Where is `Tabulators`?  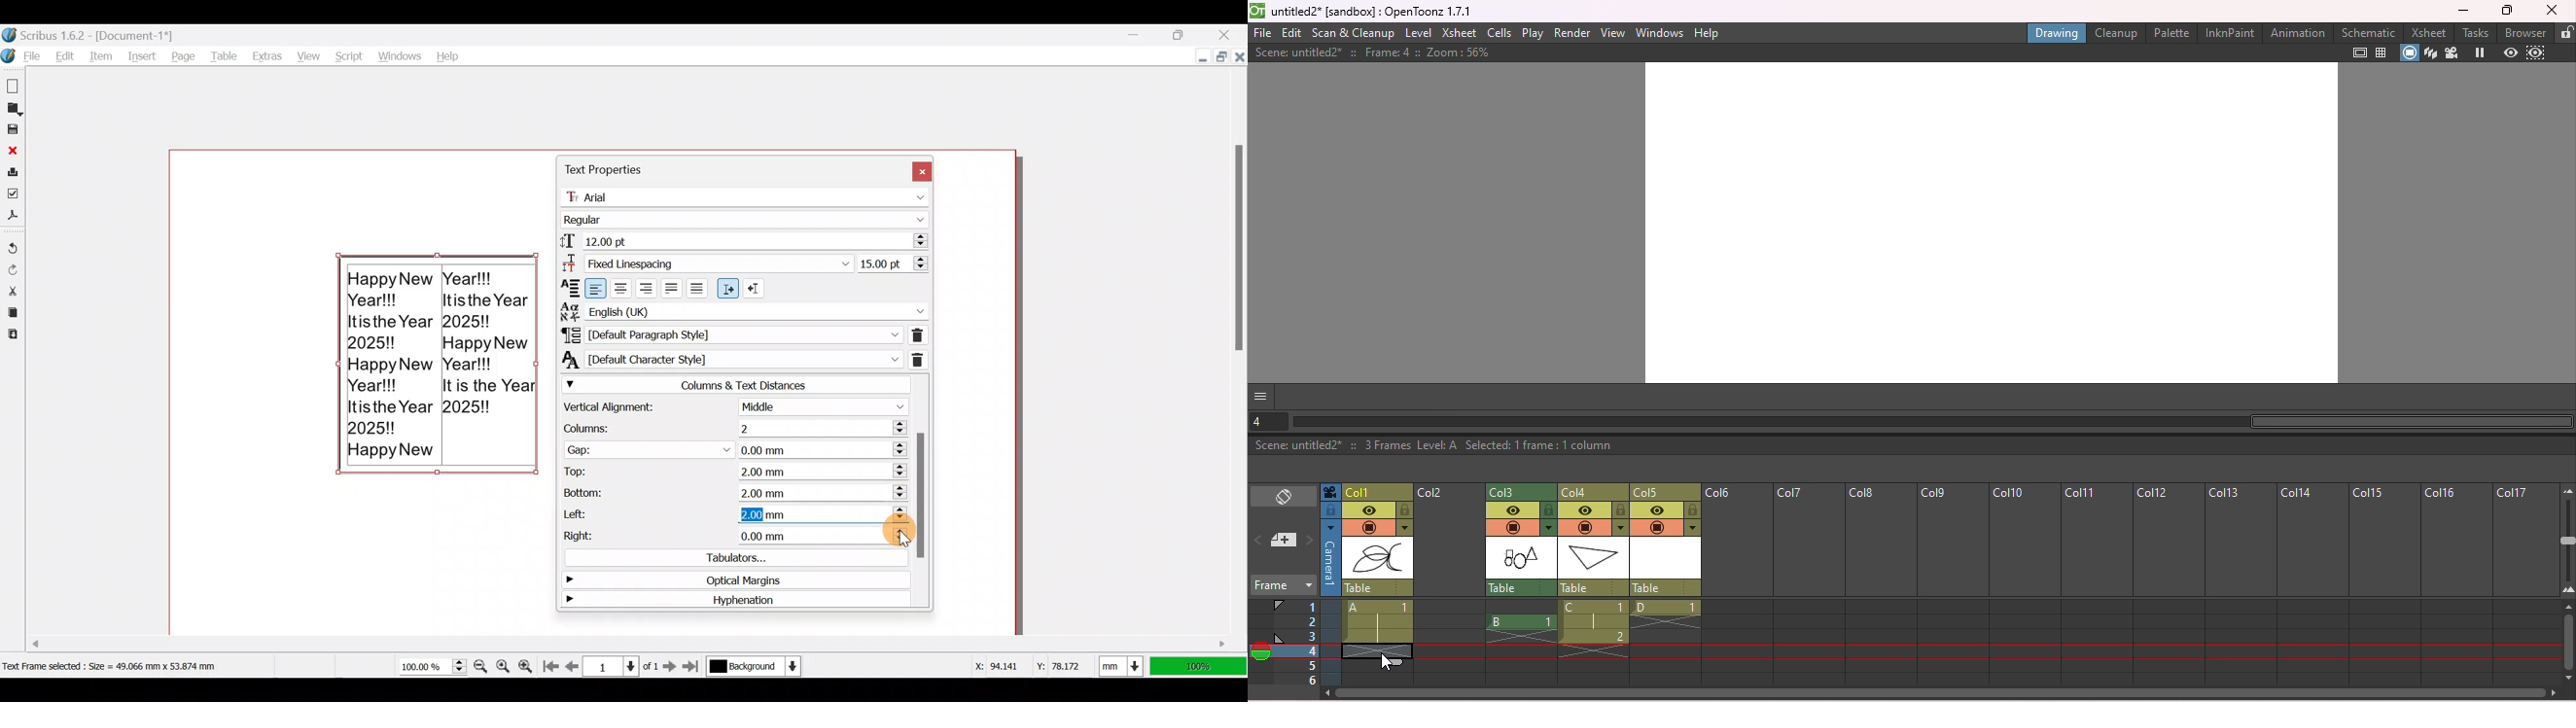 Tabulators is located at coordinates (730, 556).